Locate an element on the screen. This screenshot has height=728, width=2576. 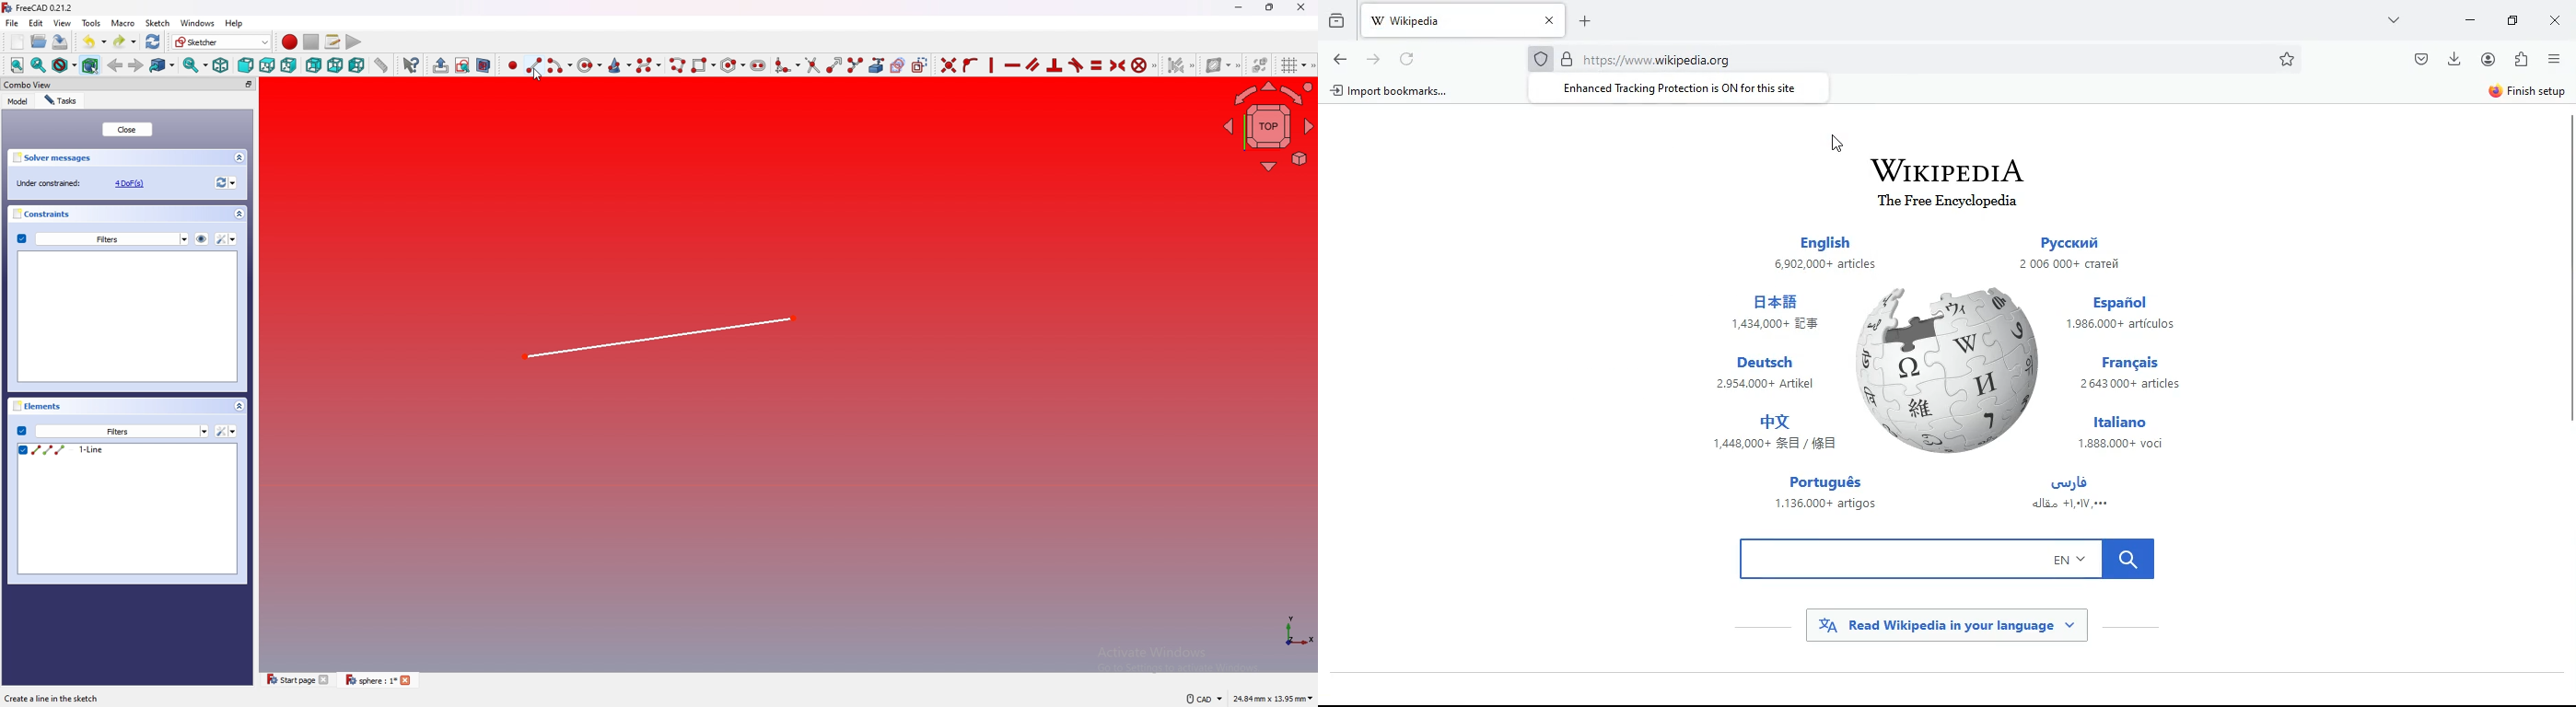
Save is located at coordinates (60, 42).